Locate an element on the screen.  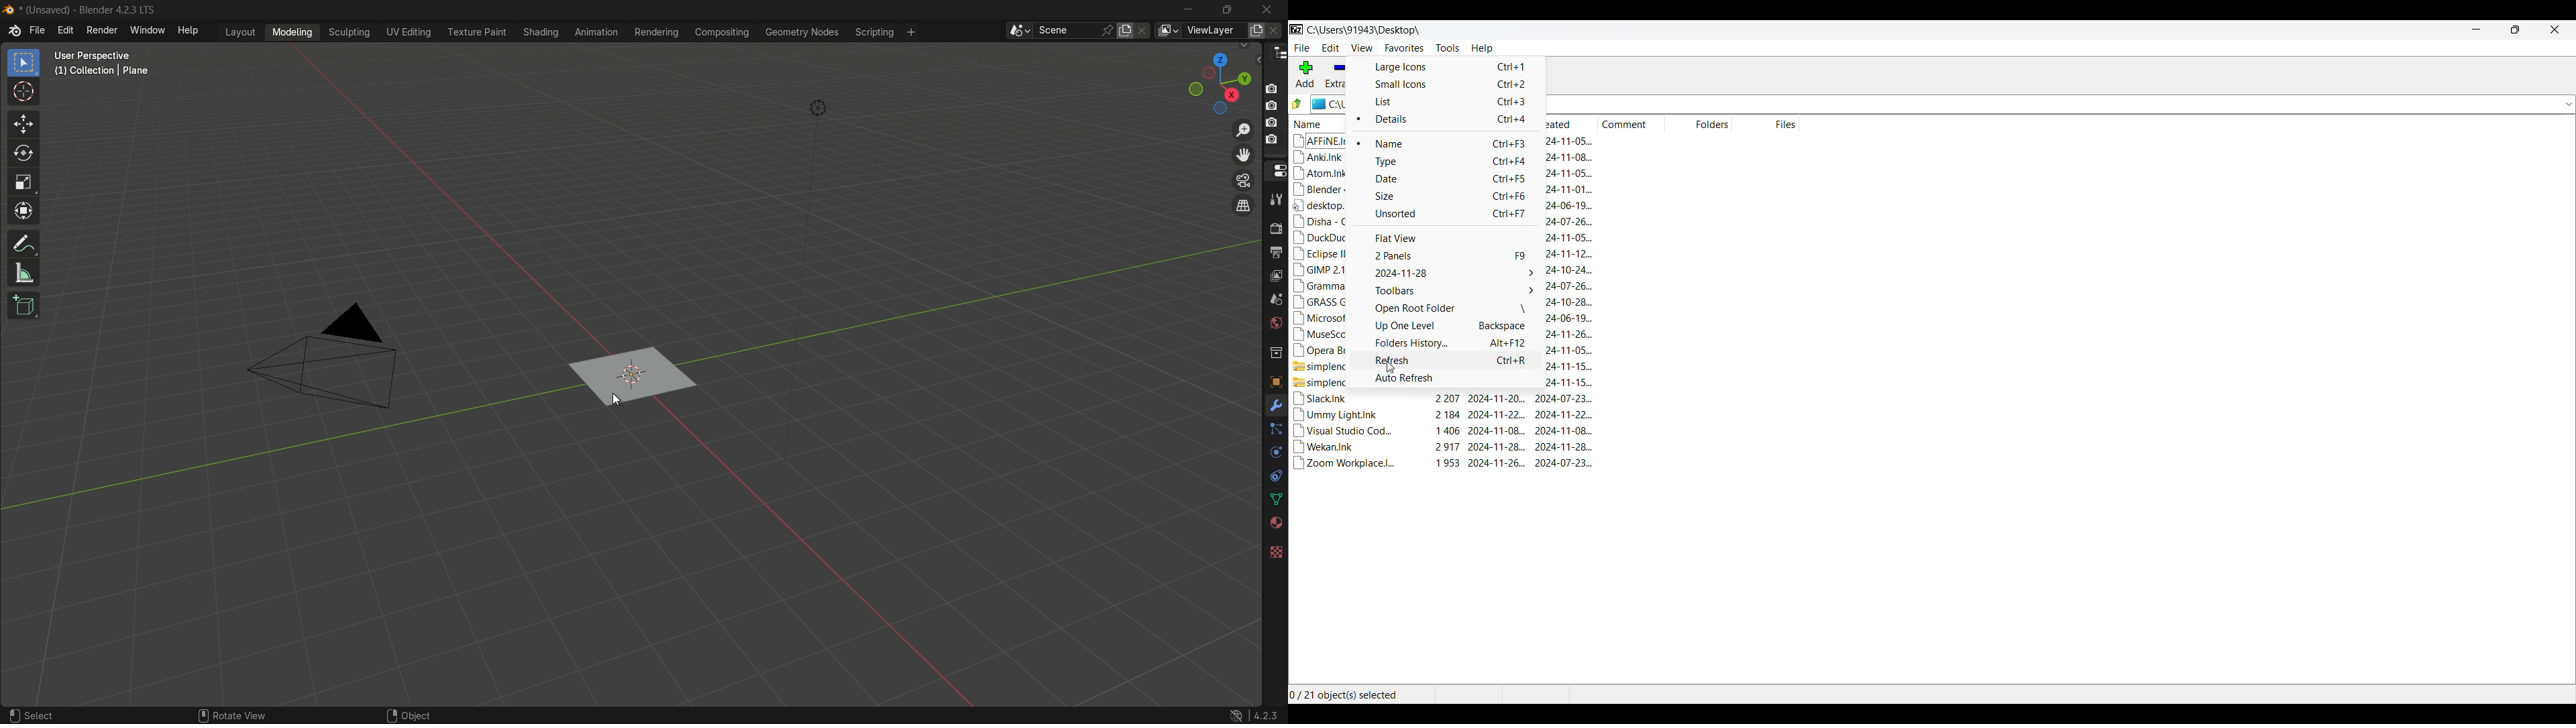
Size is located at coordinates (1443, 196).